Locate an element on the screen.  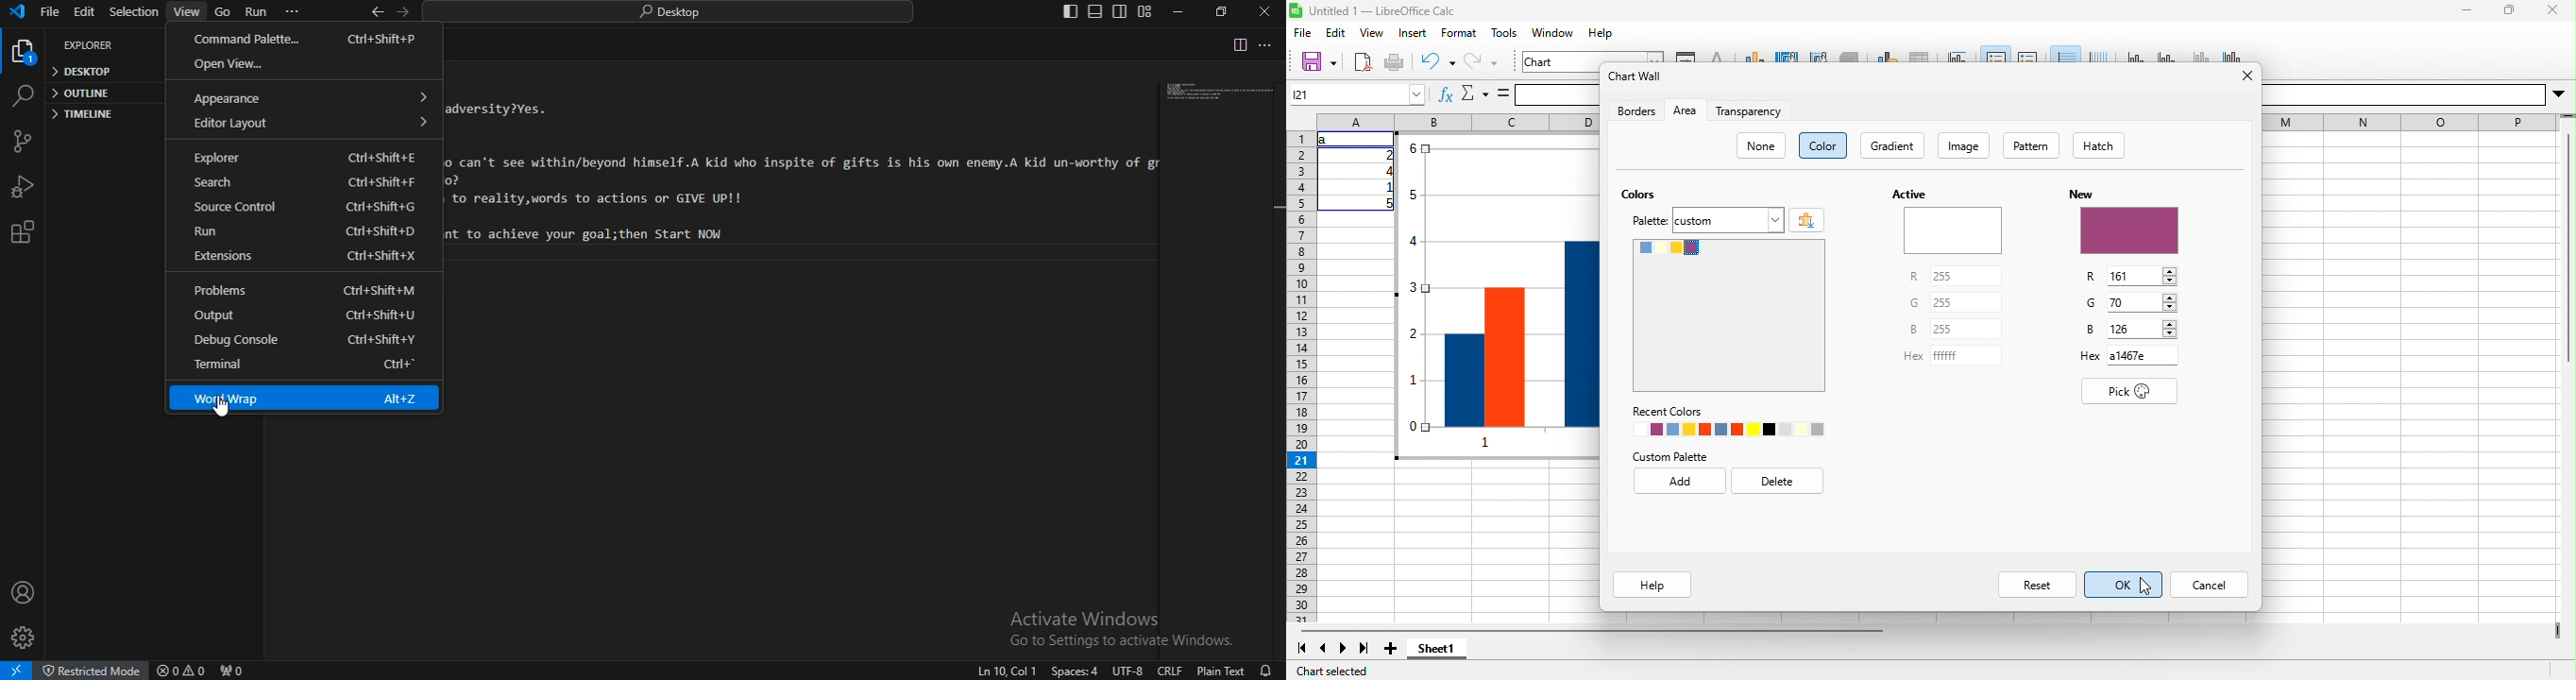
editor layout is located at coordinates (310, 122).